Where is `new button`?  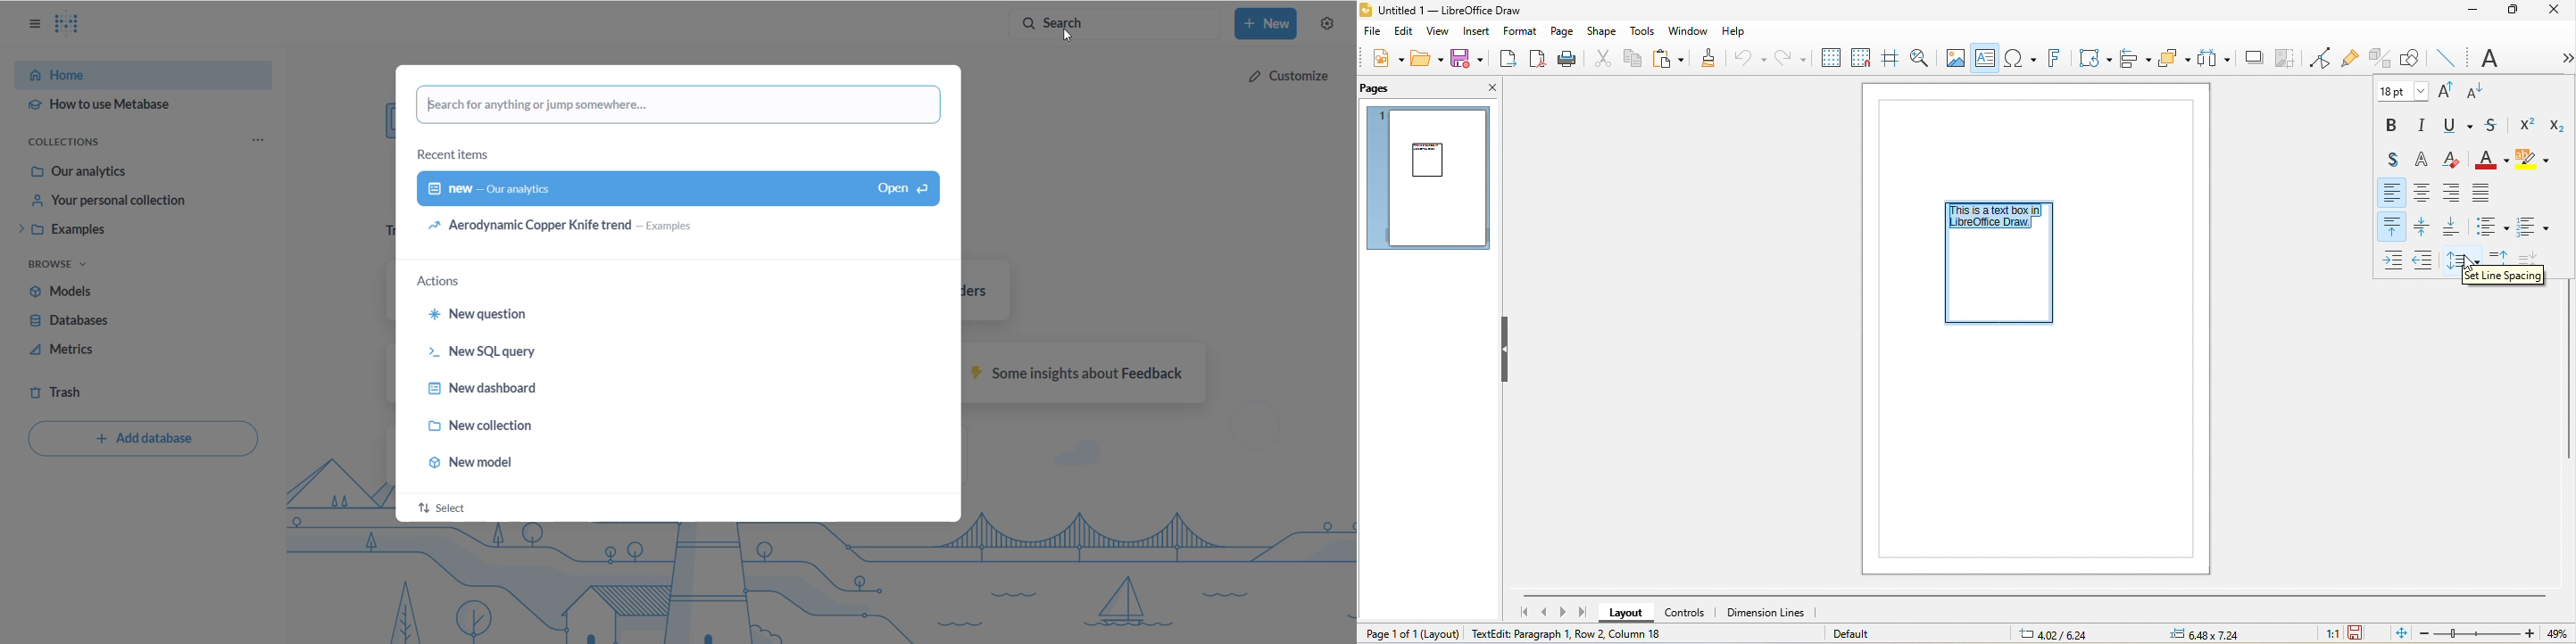
new button is located at coordinates (1268, 25).